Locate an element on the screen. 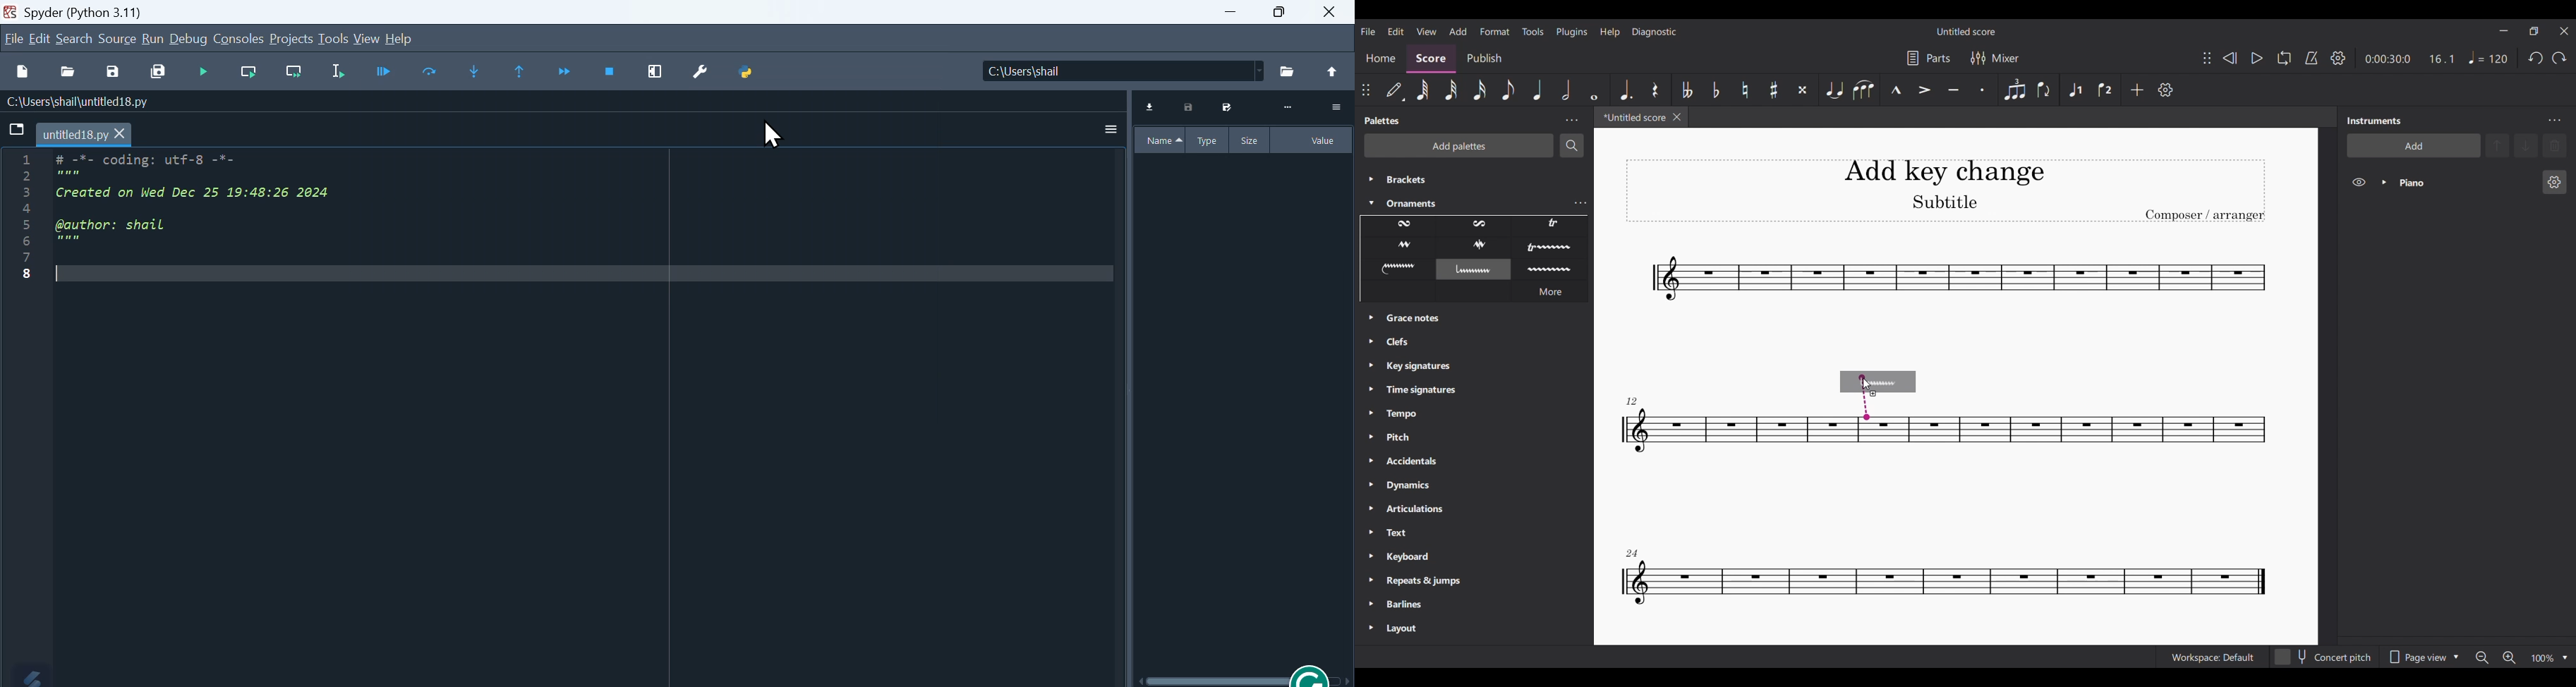  Run is located at coordinates (155, 38).